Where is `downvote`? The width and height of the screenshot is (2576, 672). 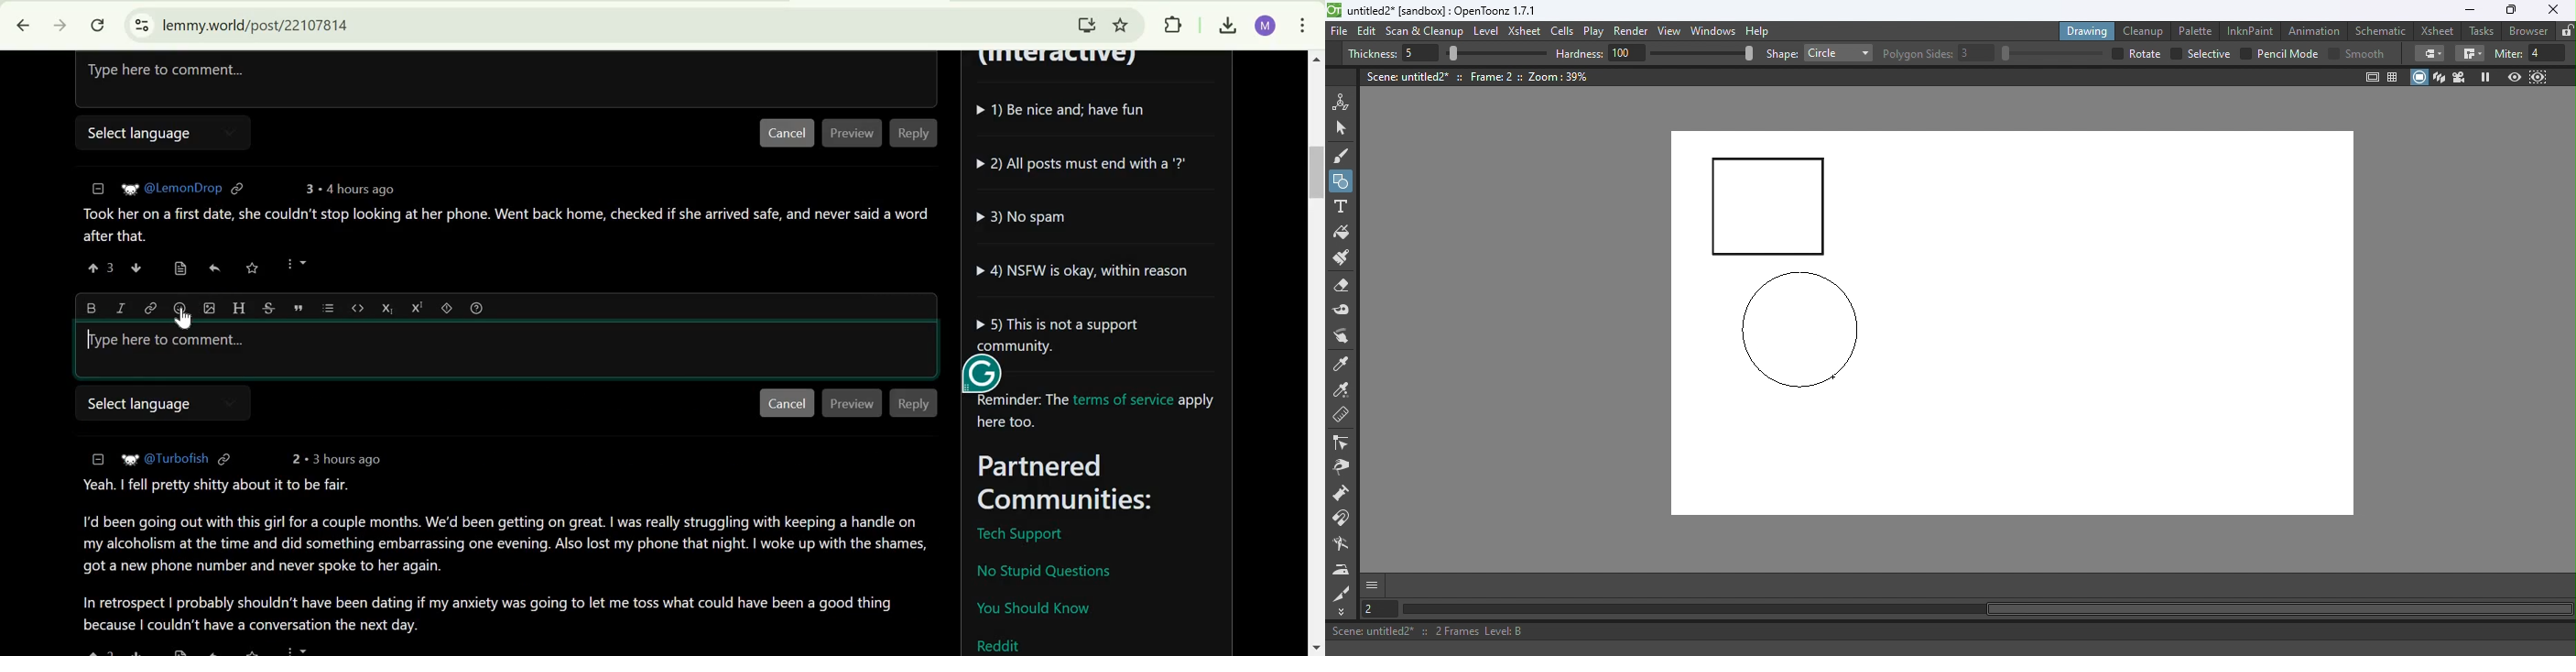 downvote is located at coordinates (135, 268).